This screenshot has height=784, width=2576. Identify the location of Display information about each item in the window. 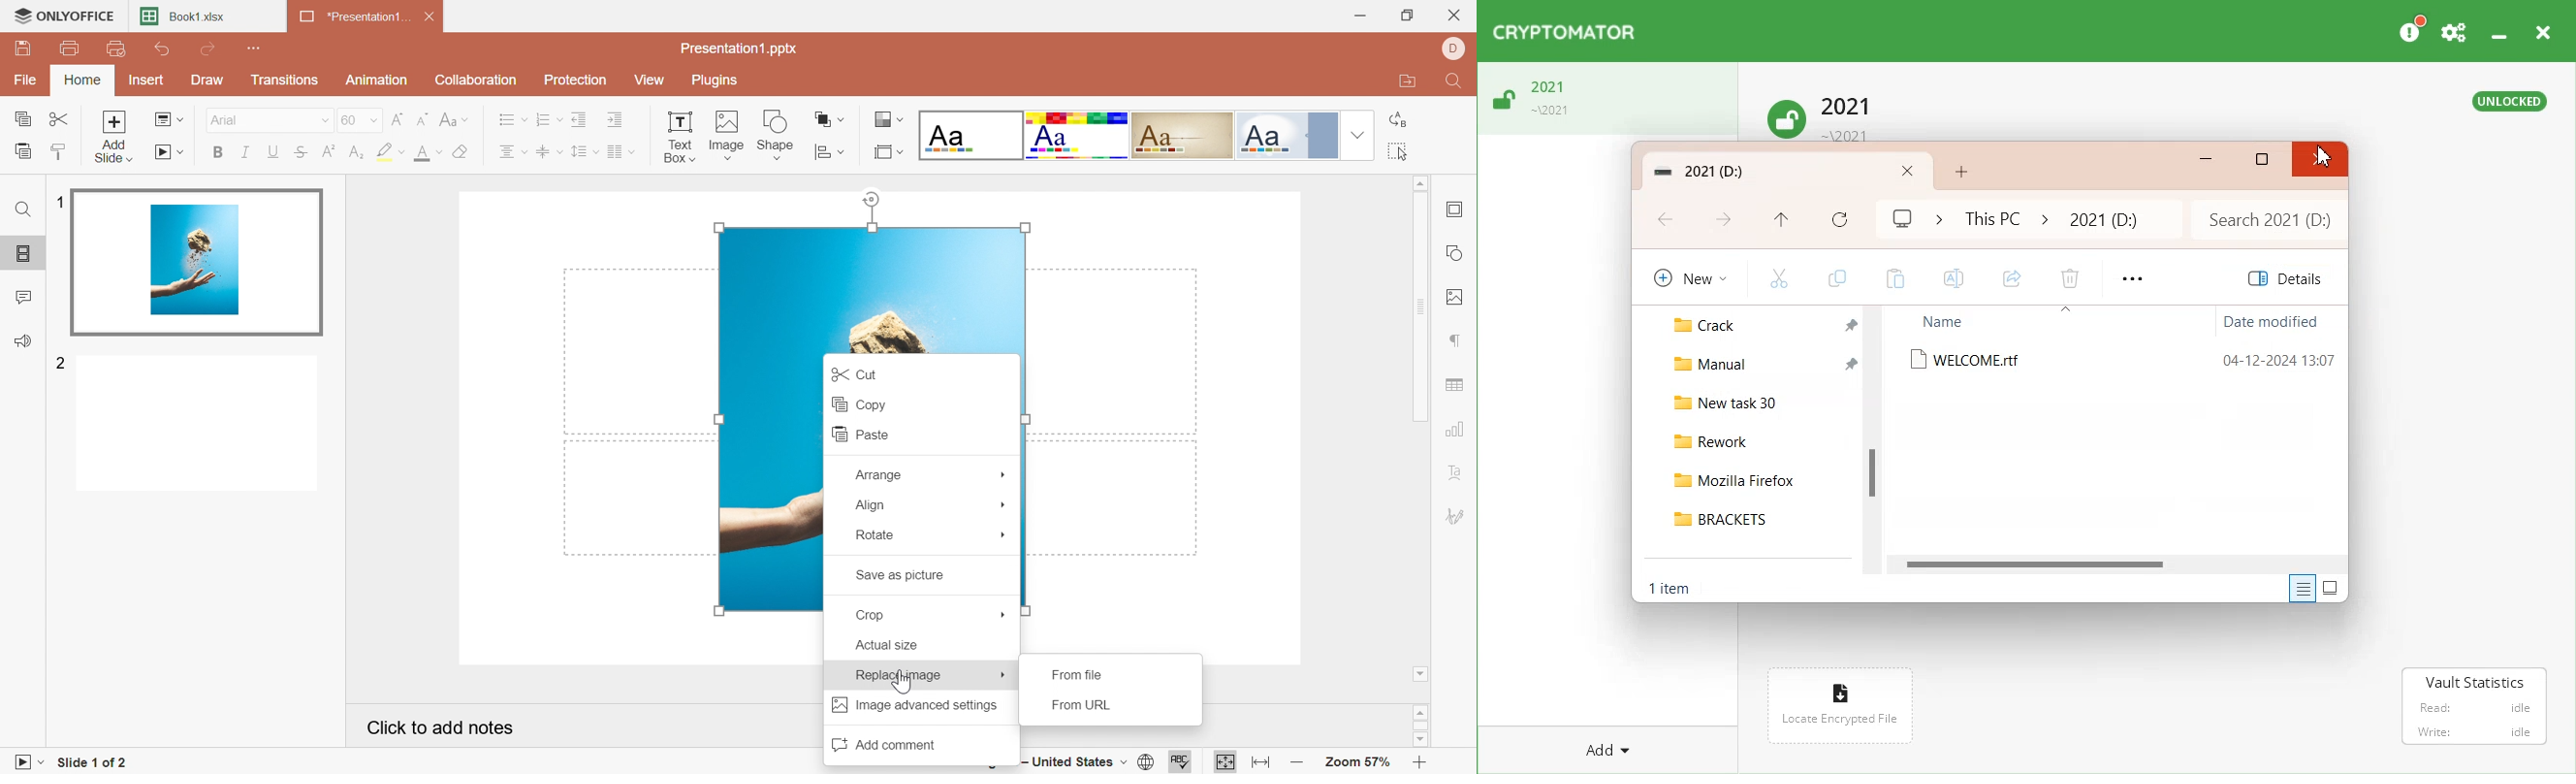
(2302, 589).